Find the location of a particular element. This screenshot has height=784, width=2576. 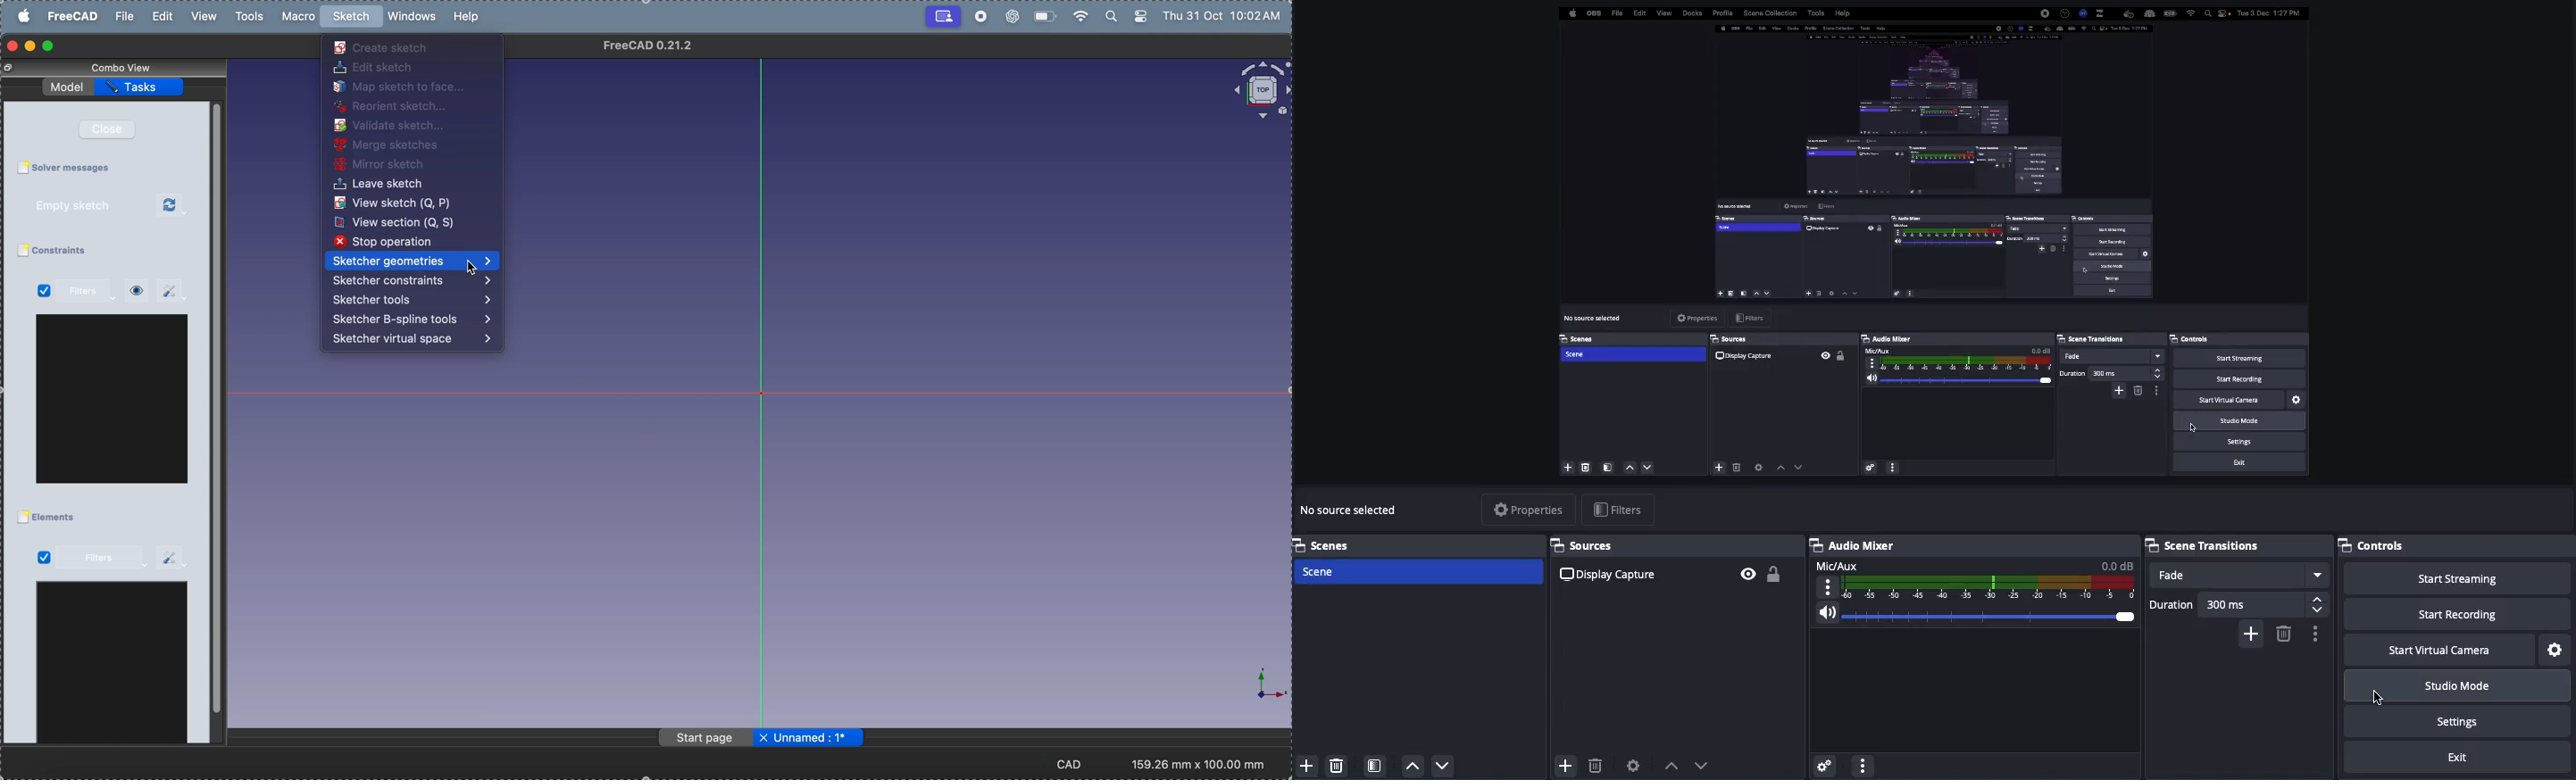

view sketch is located at coordinates (396, 203).